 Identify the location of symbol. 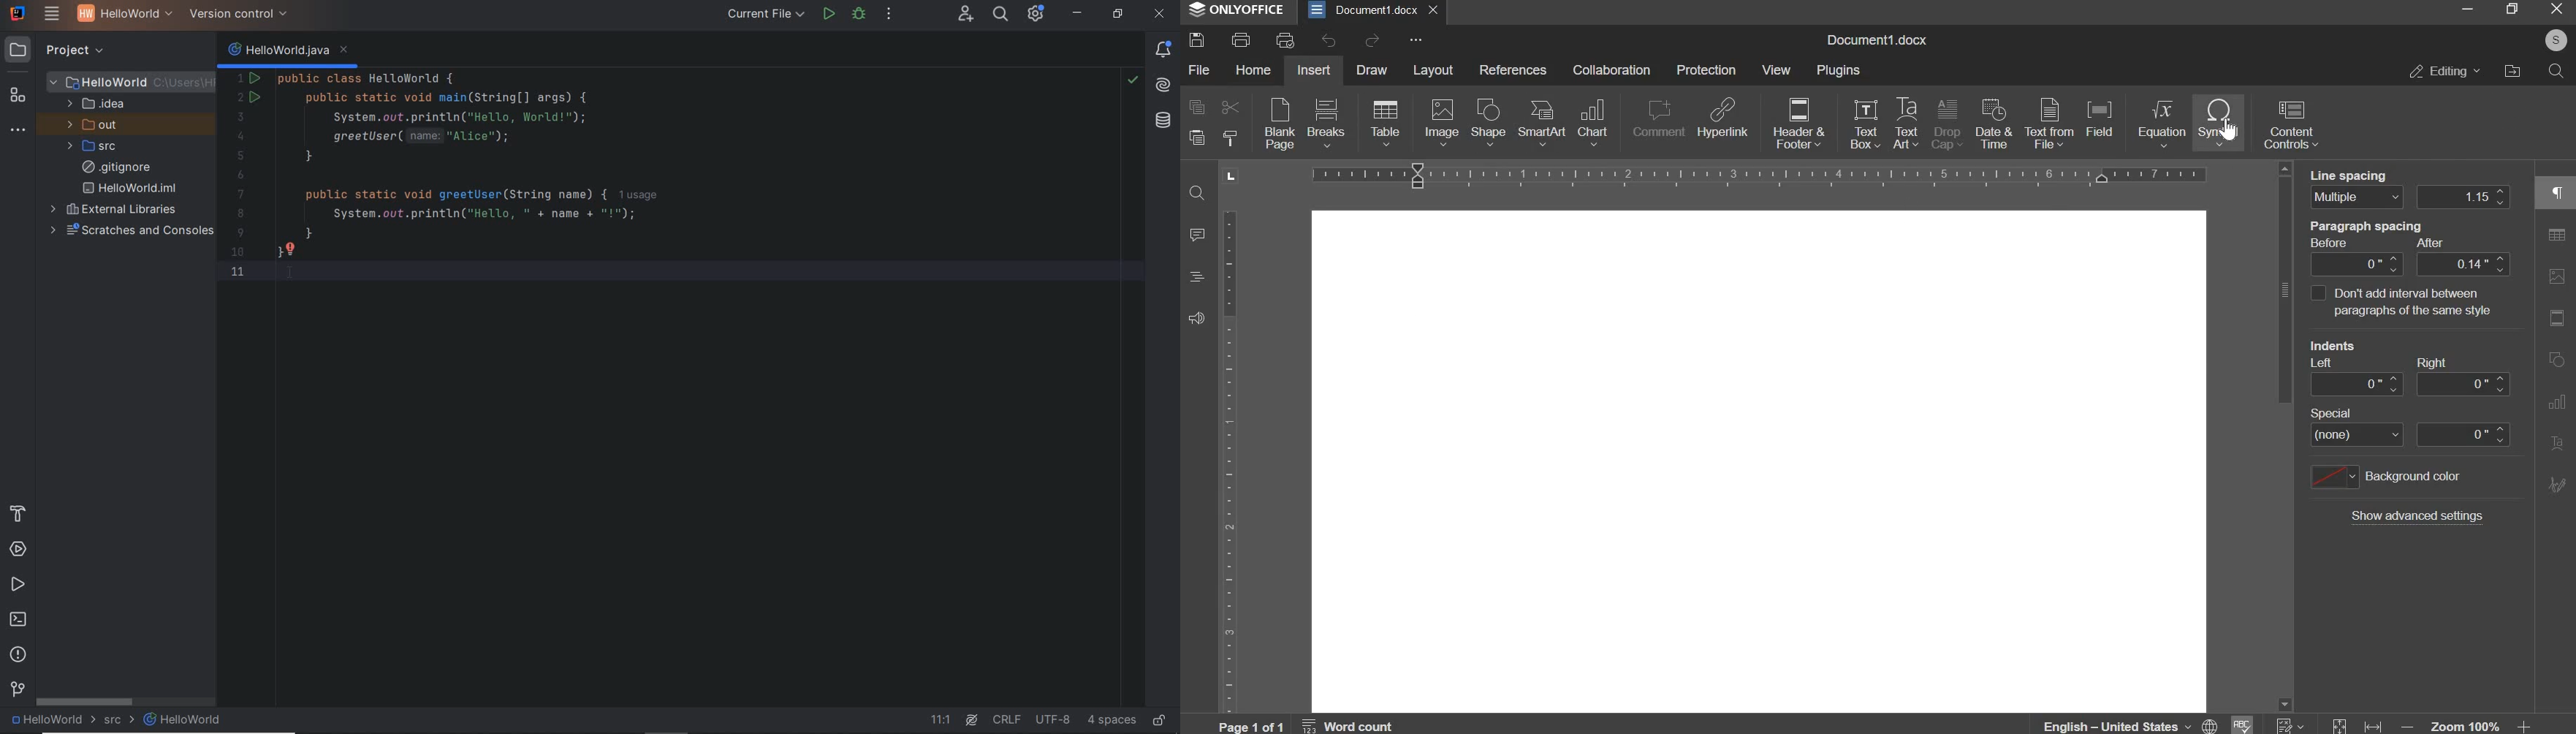
(2218, 121).